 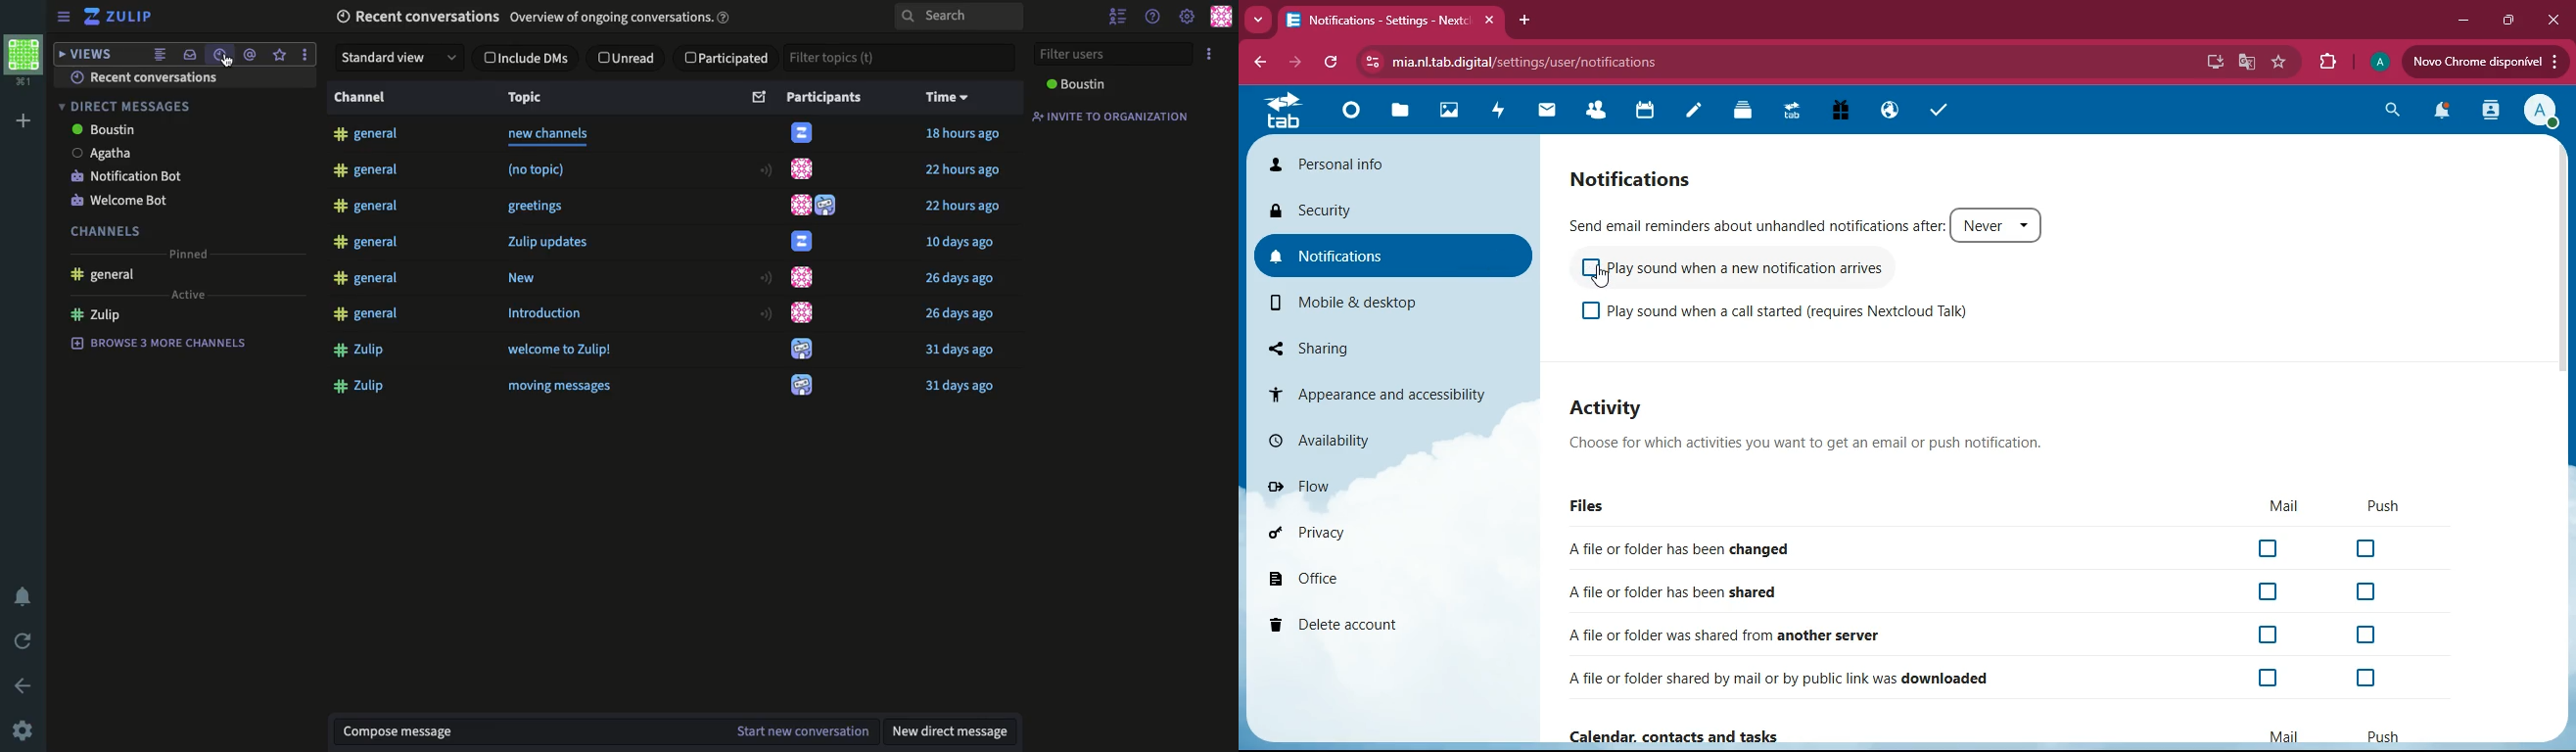 What do you see at coordinates (1352, 579) in the screenshot?
I see `office` at bounding box center [1352, 579].